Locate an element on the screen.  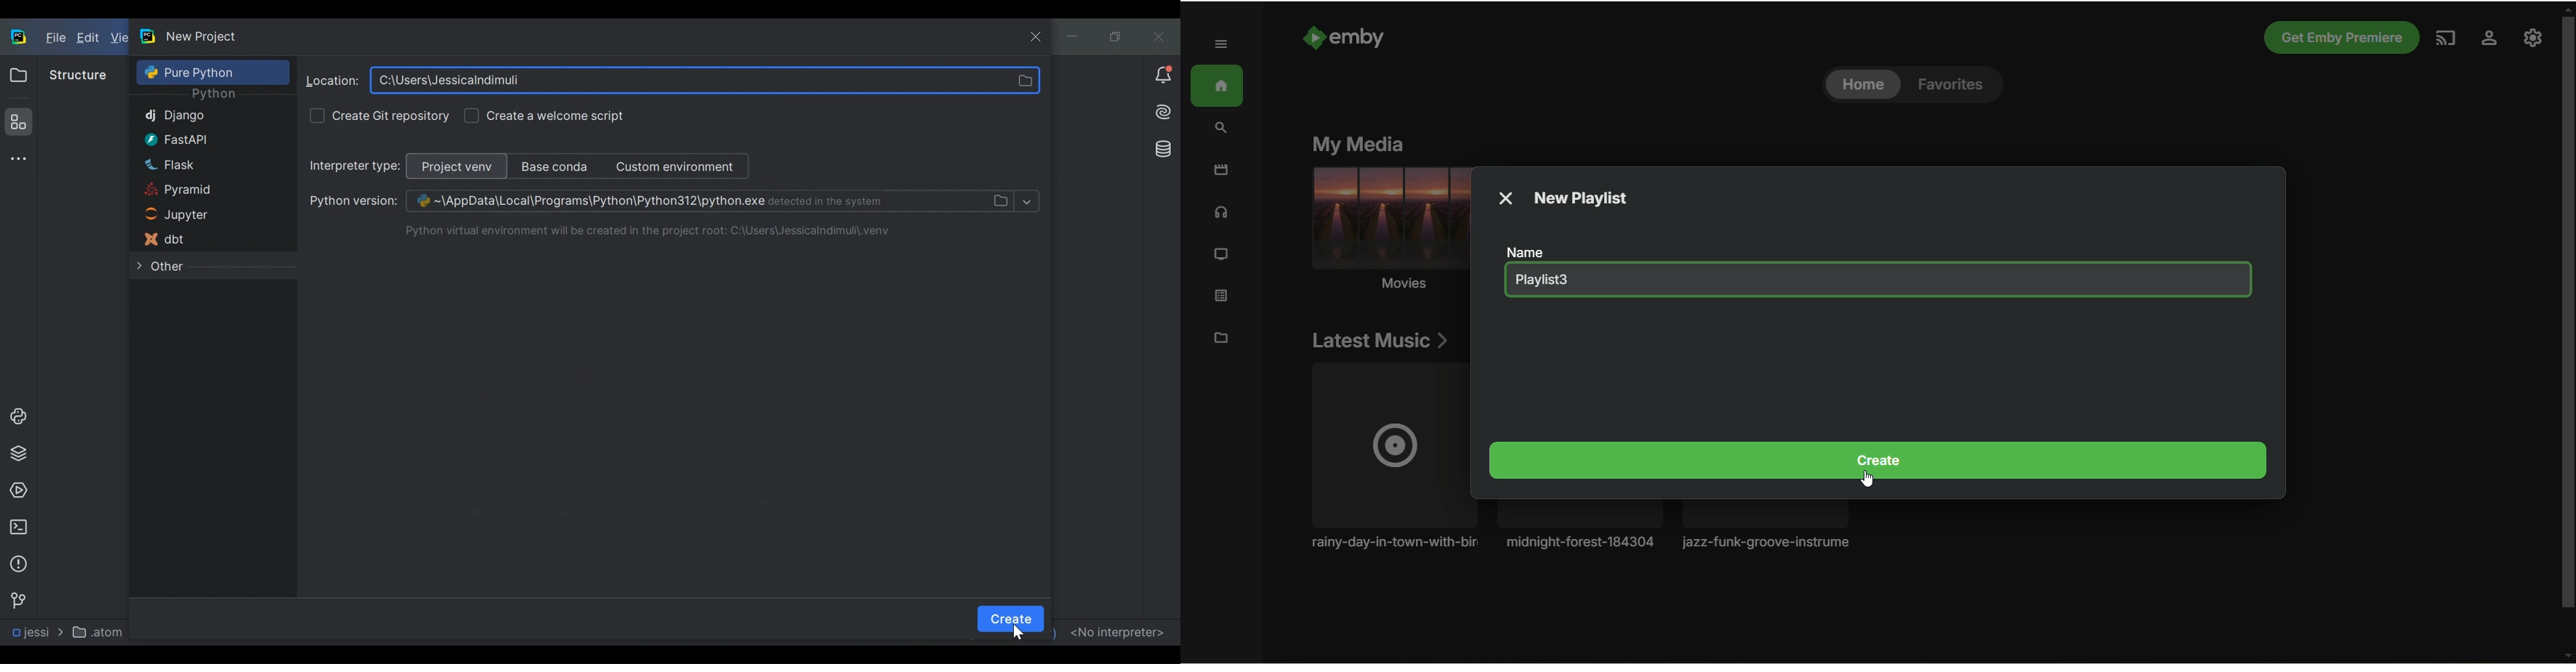
Create is located at coordinates (1011, 619).